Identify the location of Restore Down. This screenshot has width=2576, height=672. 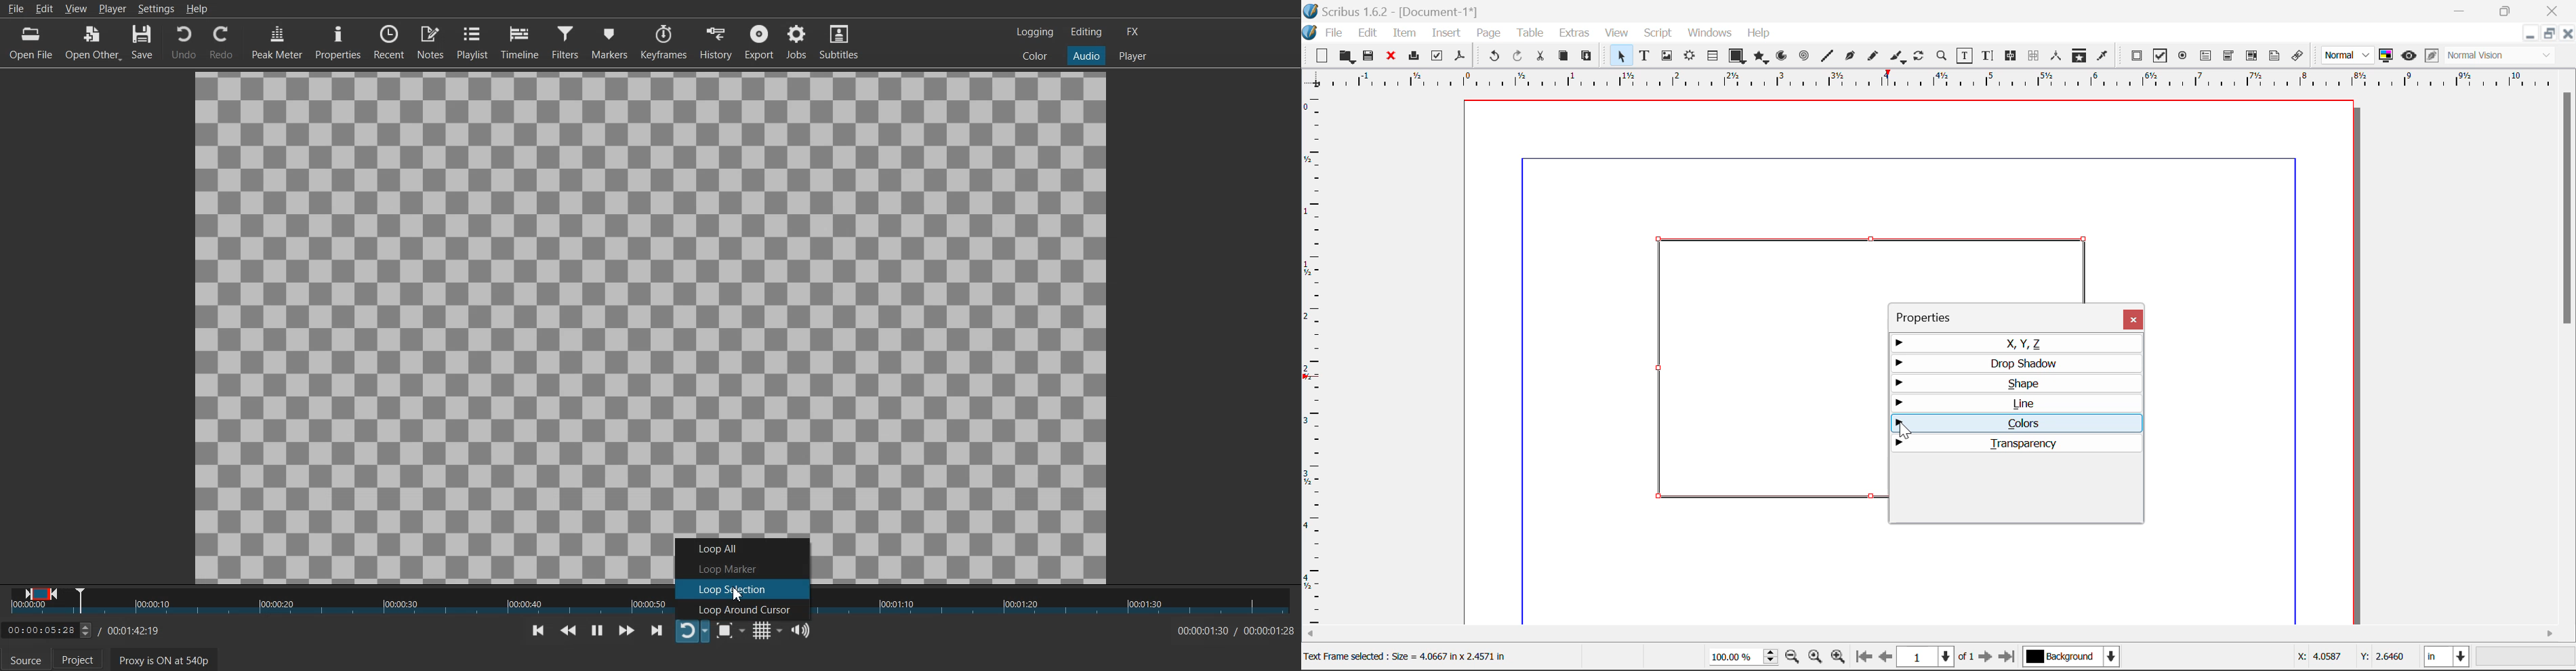
(2462, 11).